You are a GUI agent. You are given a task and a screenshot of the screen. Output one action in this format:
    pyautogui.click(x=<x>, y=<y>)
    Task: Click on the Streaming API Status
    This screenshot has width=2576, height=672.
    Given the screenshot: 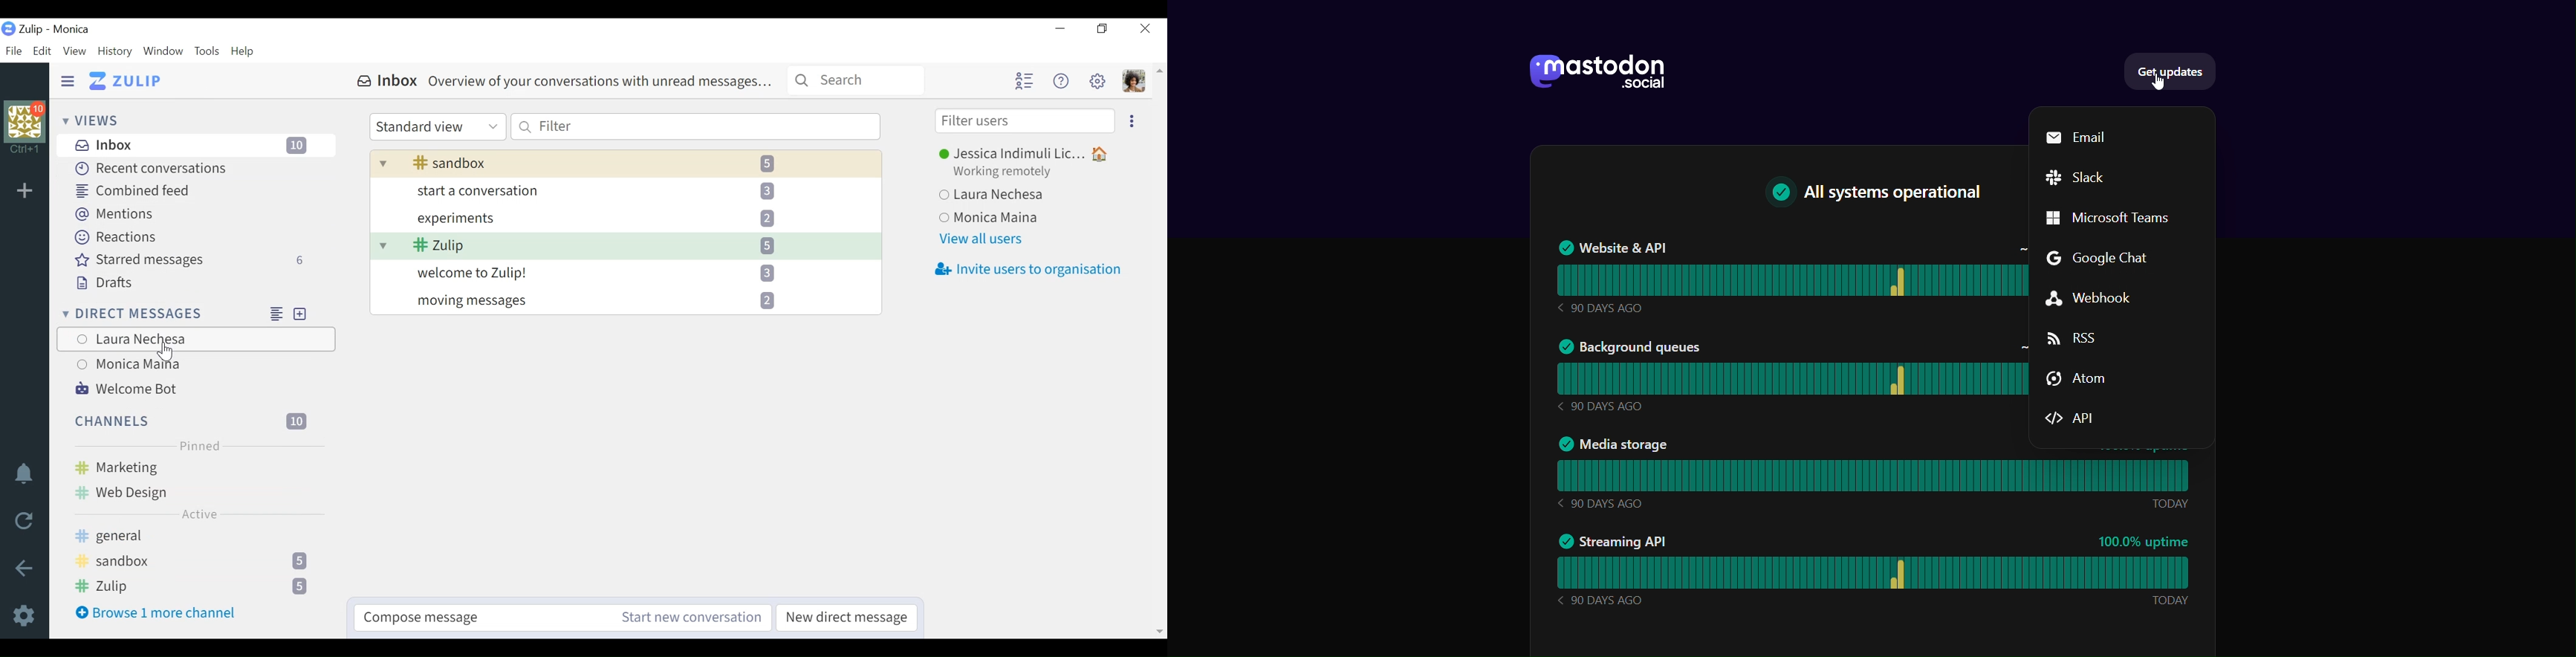 What is the action you would take?
    pyautogui.click(x=1875, y=573)
    